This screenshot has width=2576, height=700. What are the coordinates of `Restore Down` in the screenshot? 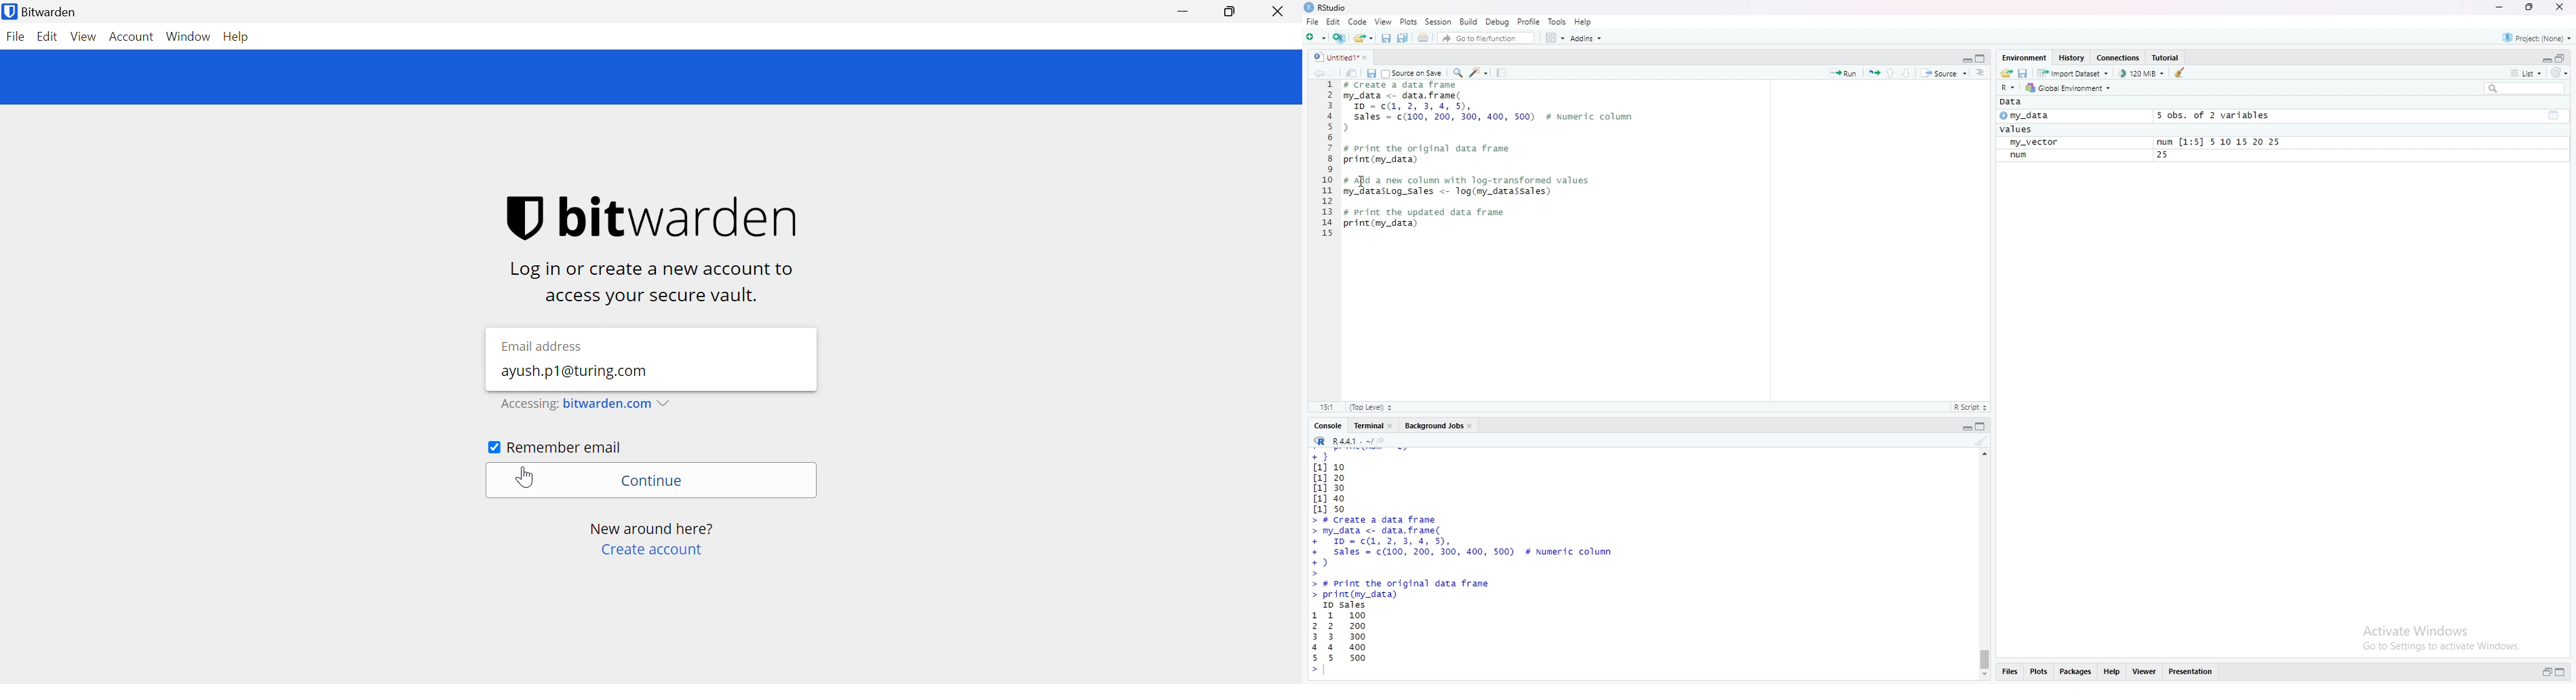 It's located at (1228, 12).